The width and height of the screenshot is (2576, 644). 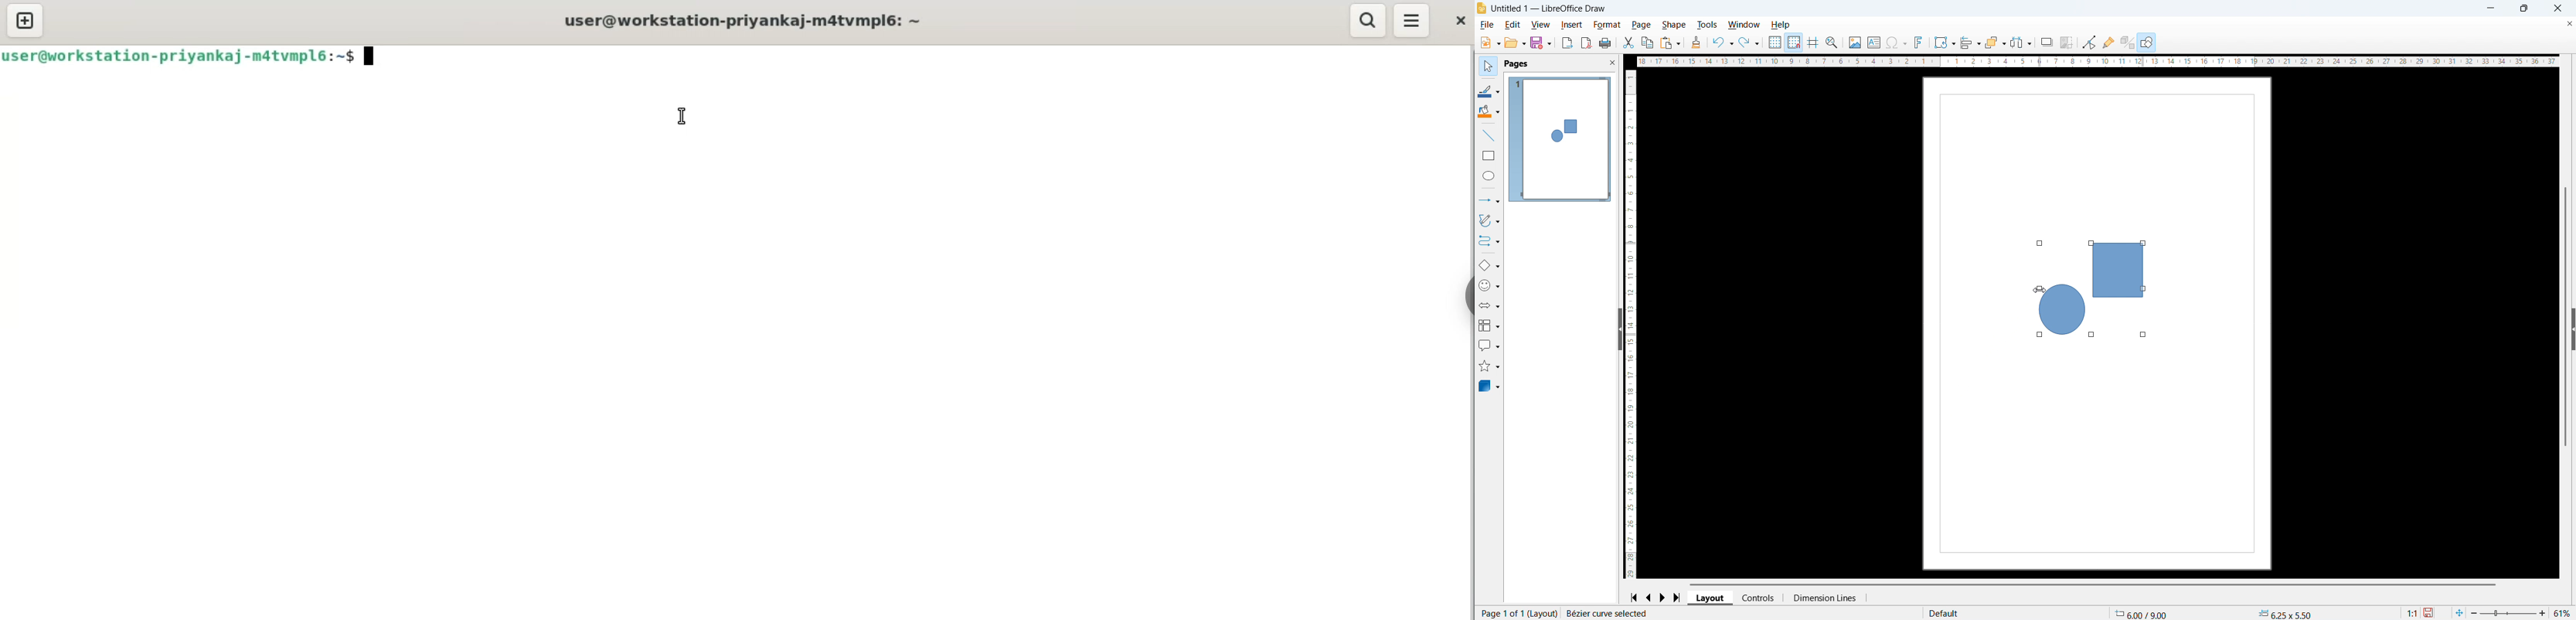 What do you see at coordinates (1945, 42) in the screenshot?
I see `Transformations ` at bounding box center [1945, 42].